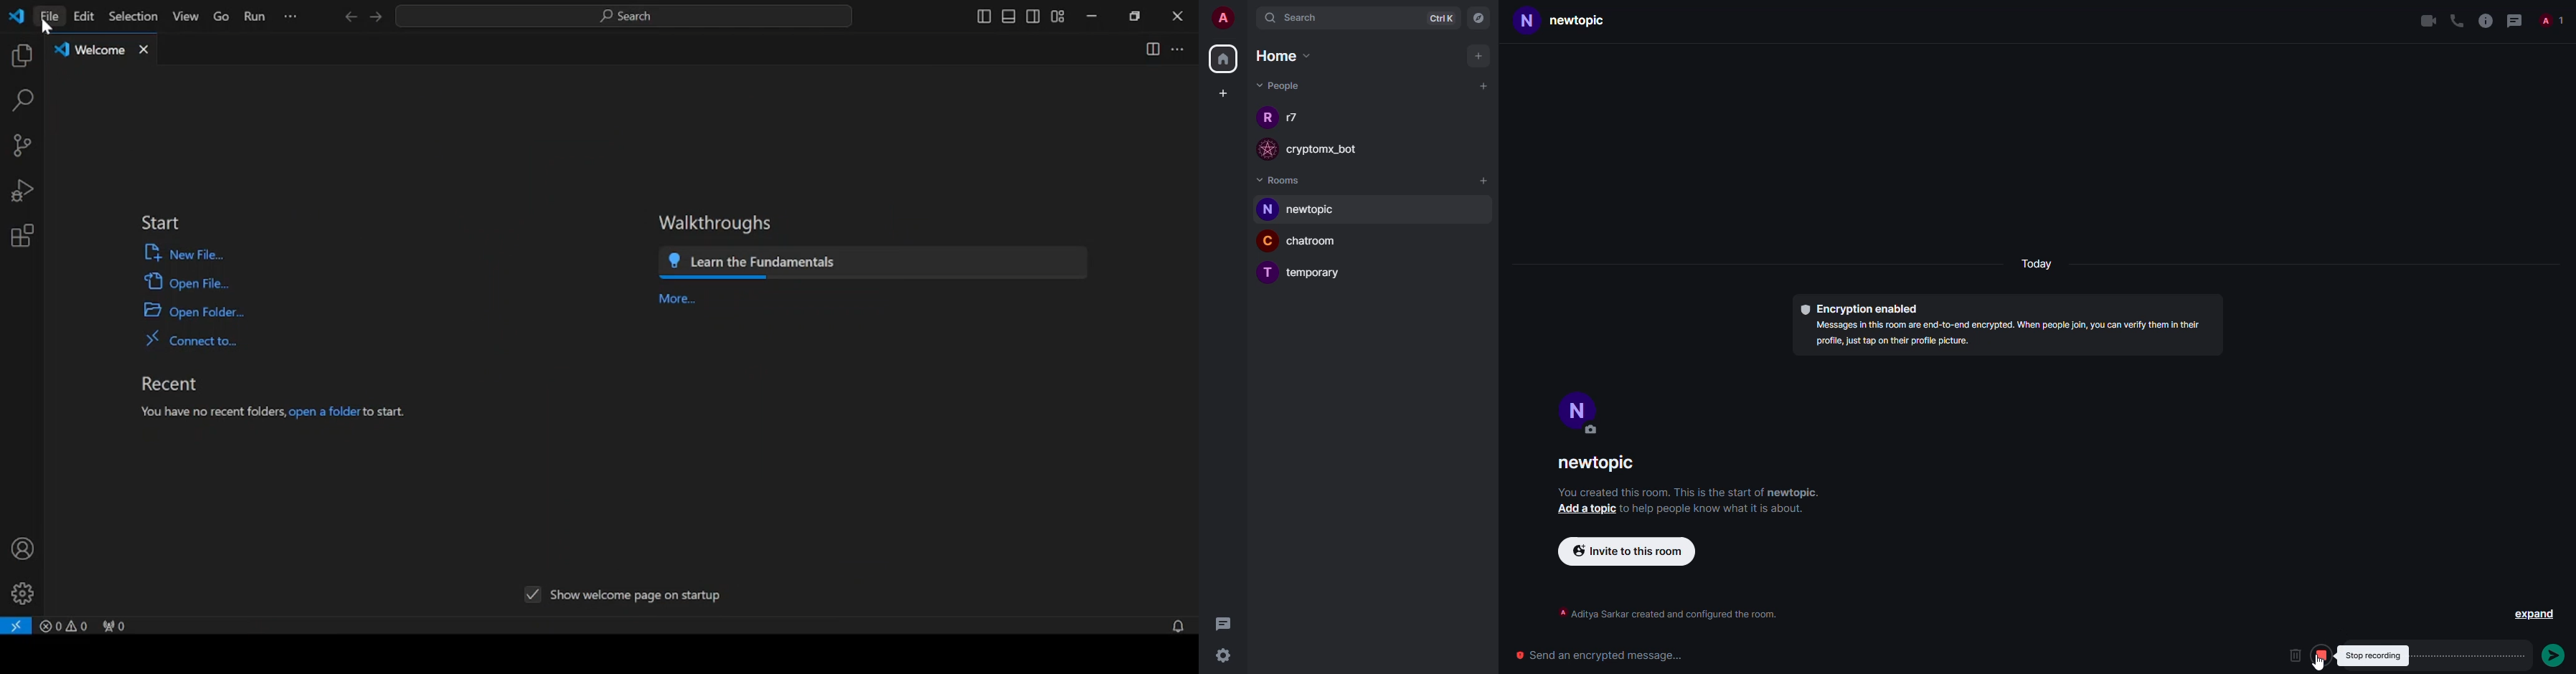  Describe the element at coordinates (21, 234) in the screenshot. I see `extensions` at that location.